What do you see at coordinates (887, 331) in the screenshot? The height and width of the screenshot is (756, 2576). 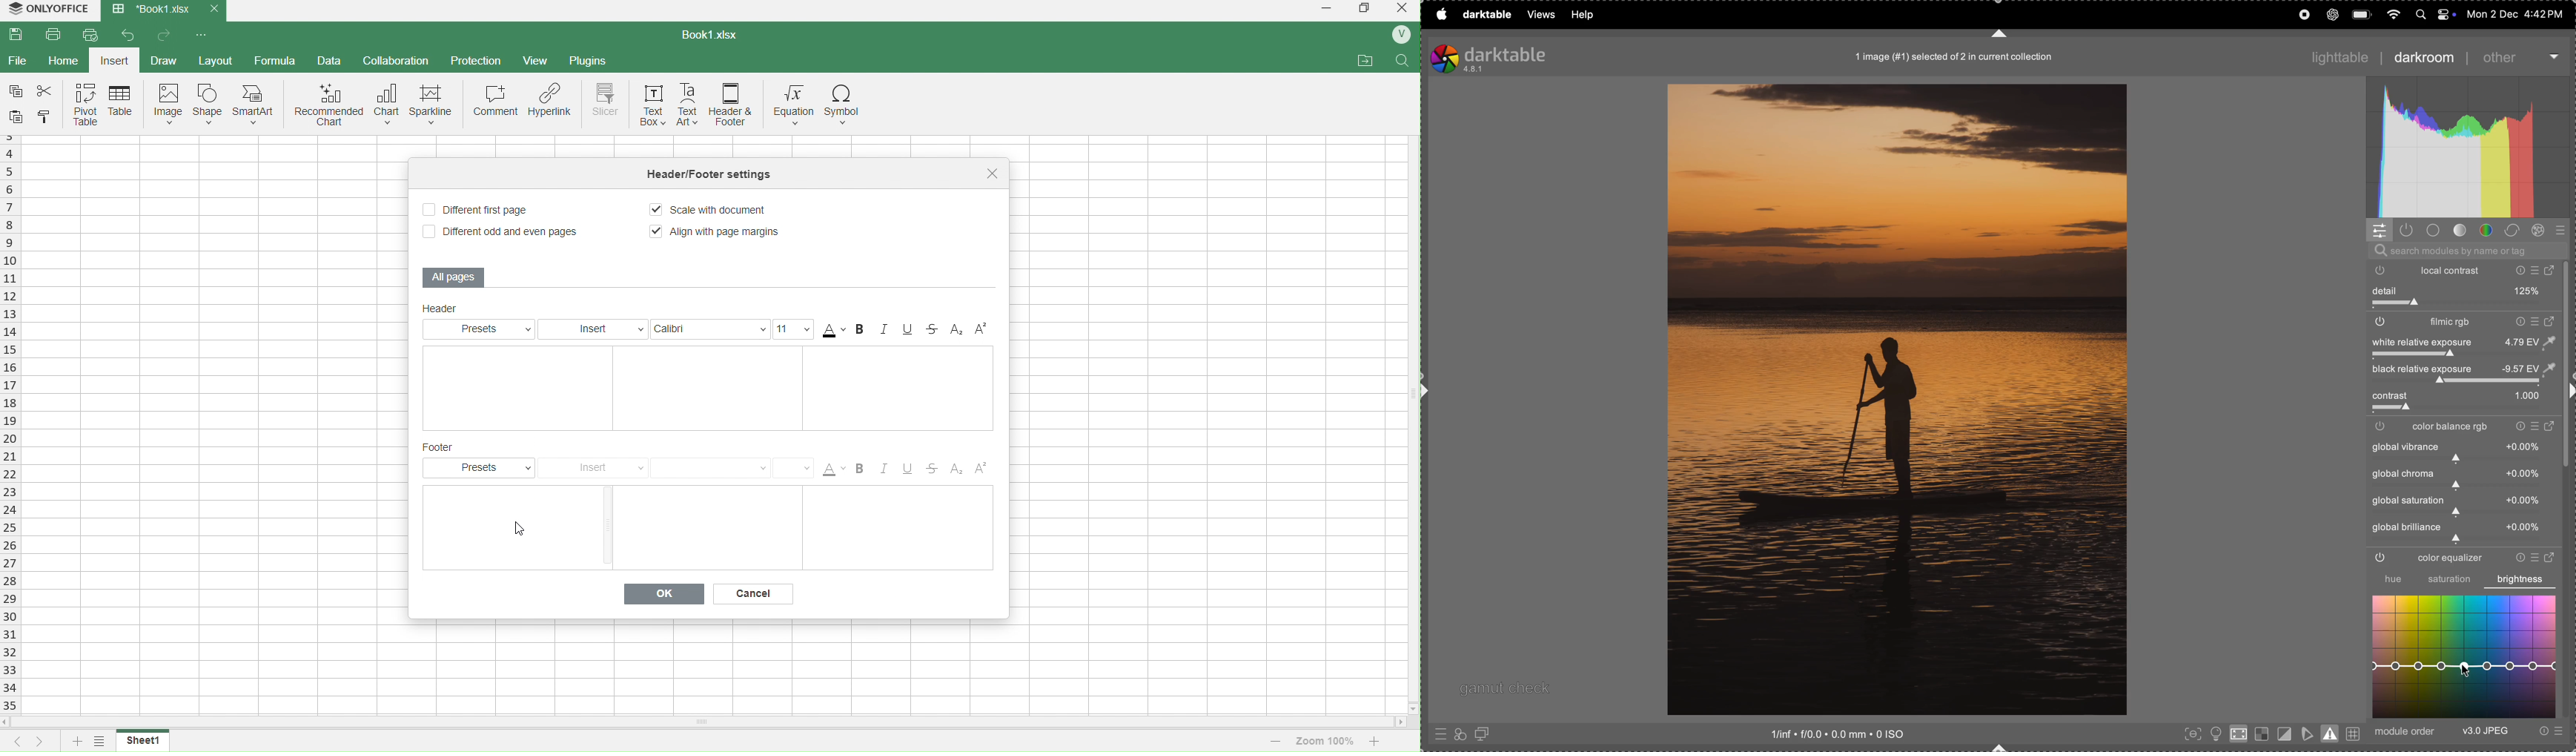 I see `Italic` at bounding box center [887, 331].